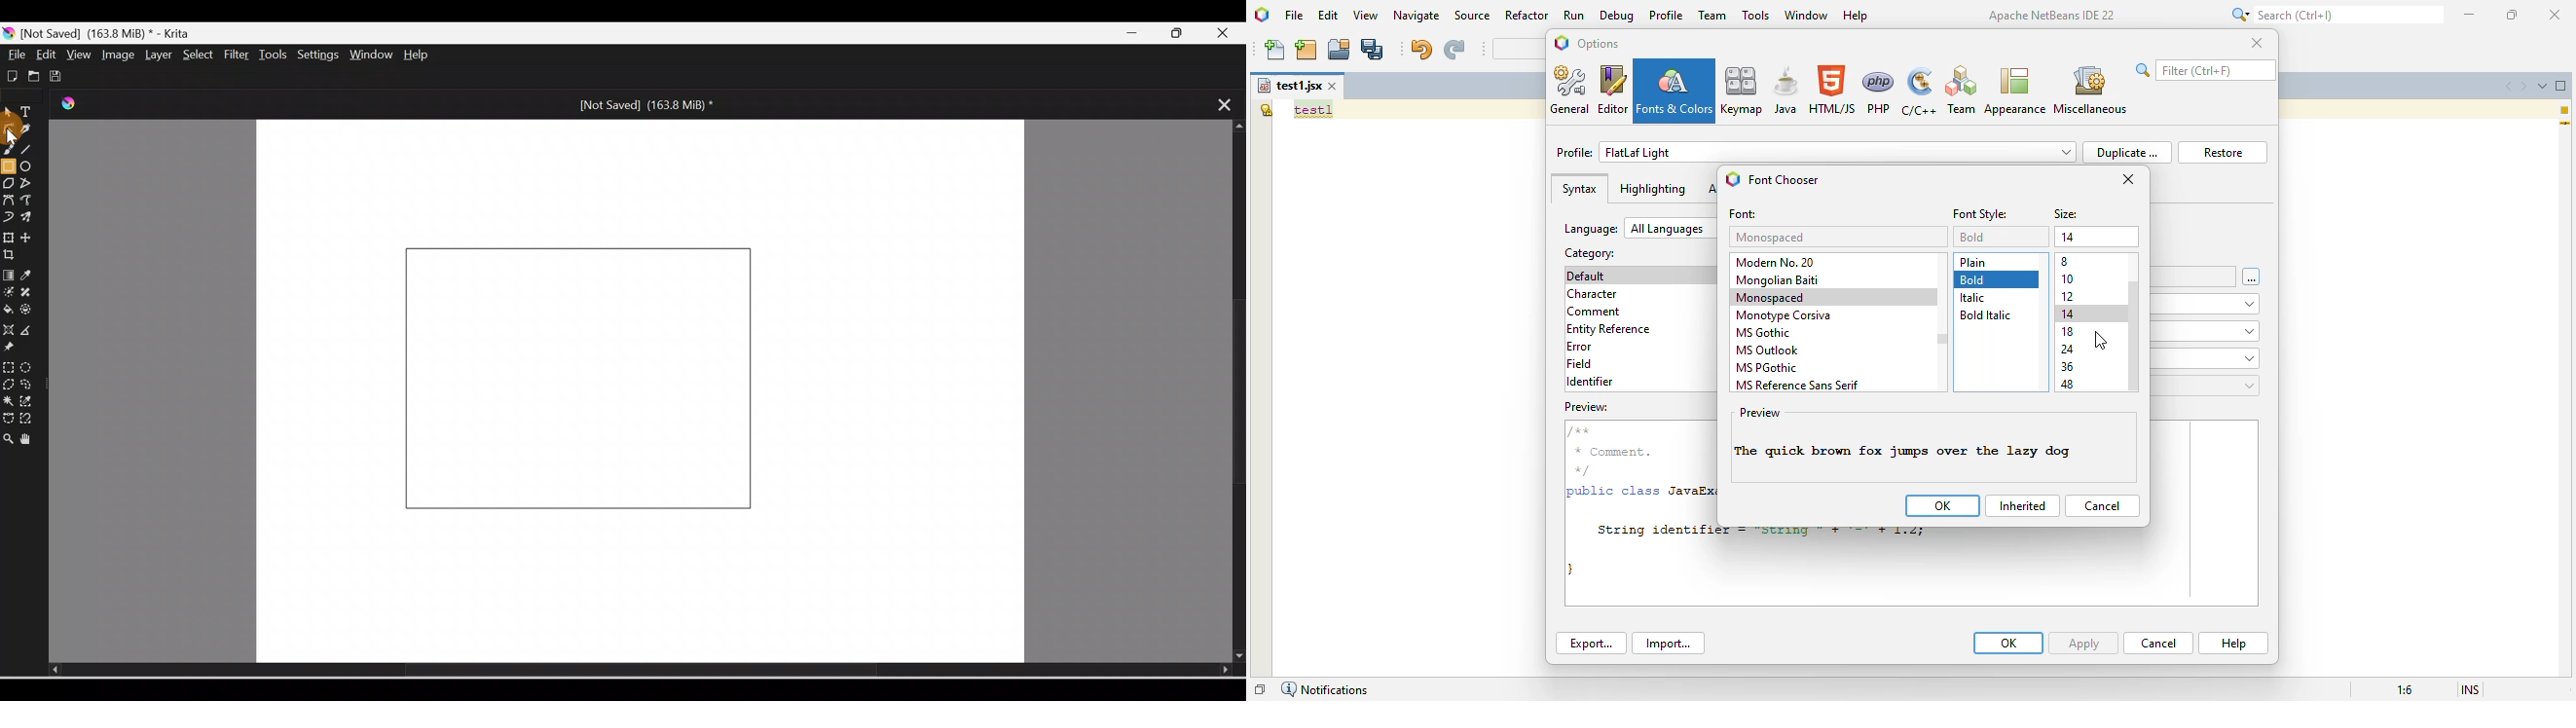  I want to click on Move a layer, so click(32, 238).